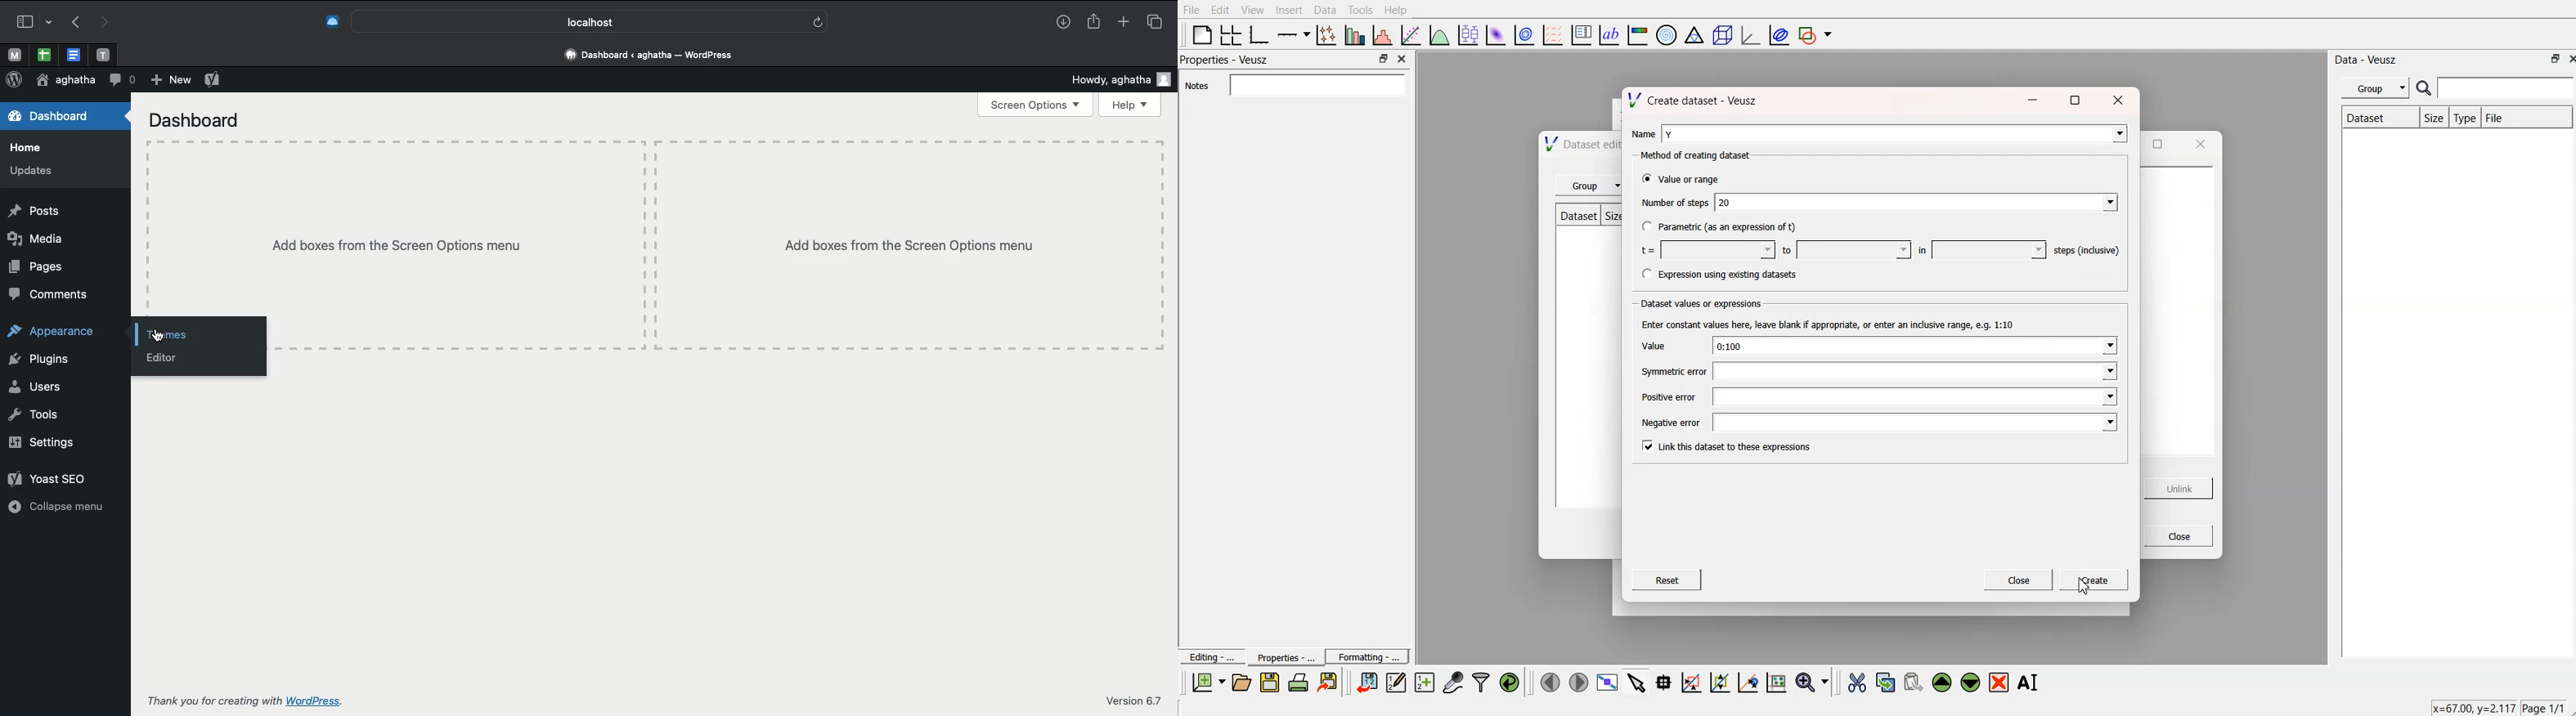 The height and width of the screenshot is (728, 2576). Describe the element at coordinates (1555, 34) in the screenshot. I see `plot a vector field` at that location.